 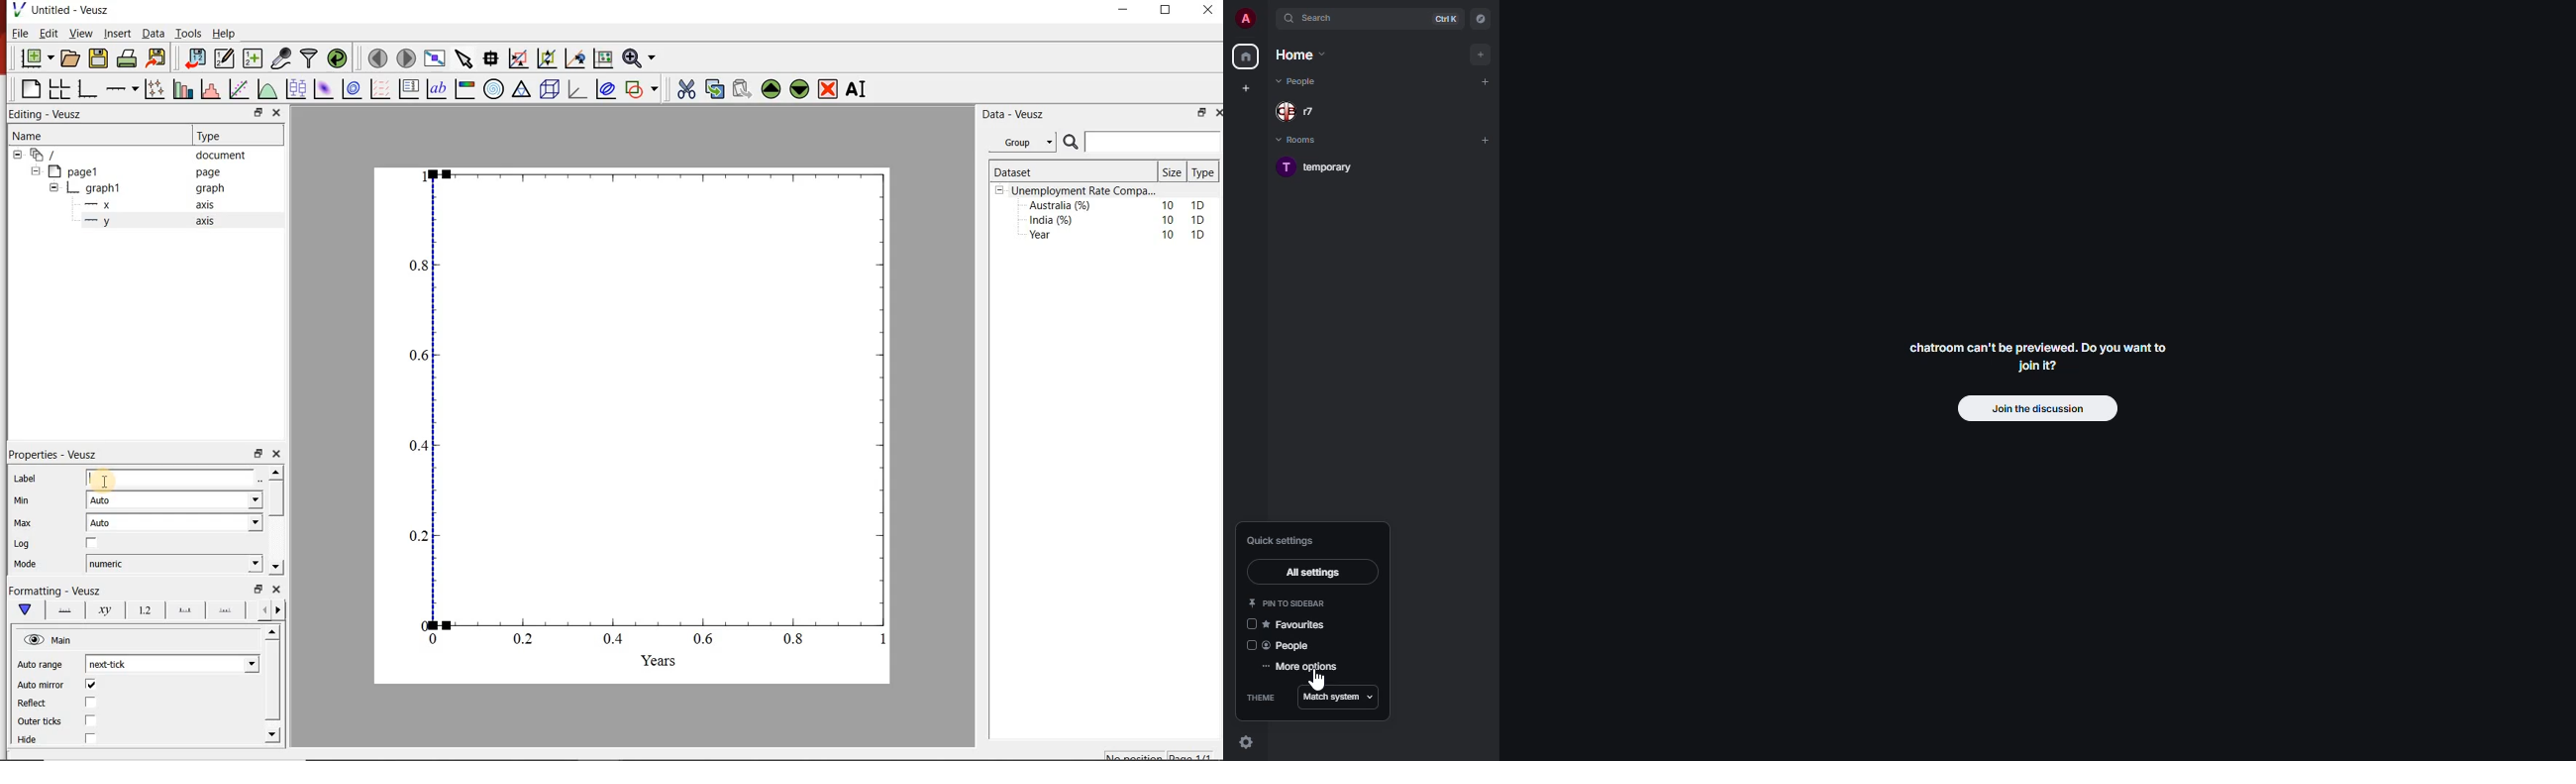 What do you see at coordinates (121, 89) in the screenshot?
I see `add an axis` at bounding box center [121, 89].